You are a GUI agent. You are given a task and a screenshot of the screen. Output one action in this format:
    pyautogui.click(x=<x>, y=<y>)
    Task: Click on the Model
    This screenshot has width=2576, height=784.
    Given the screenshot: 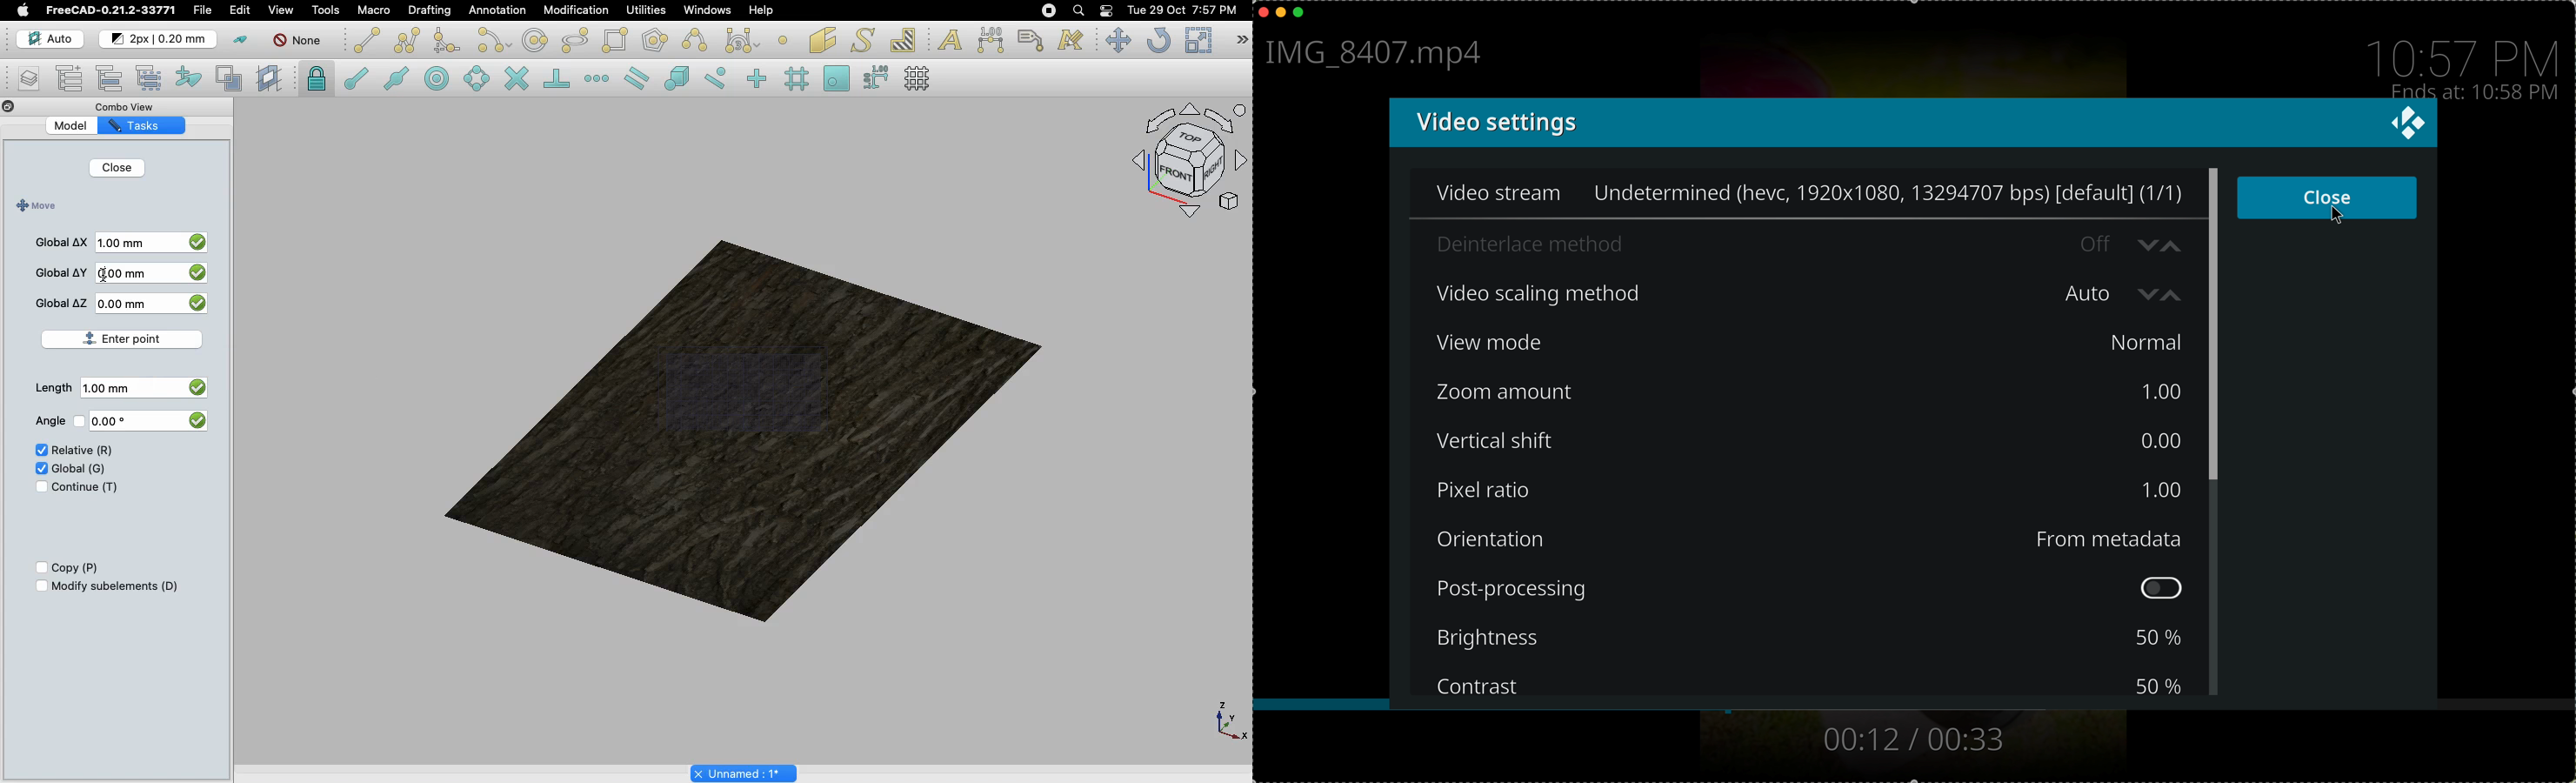 What is the action you would take?
    pyautogui.click(x=83, y=126)
    